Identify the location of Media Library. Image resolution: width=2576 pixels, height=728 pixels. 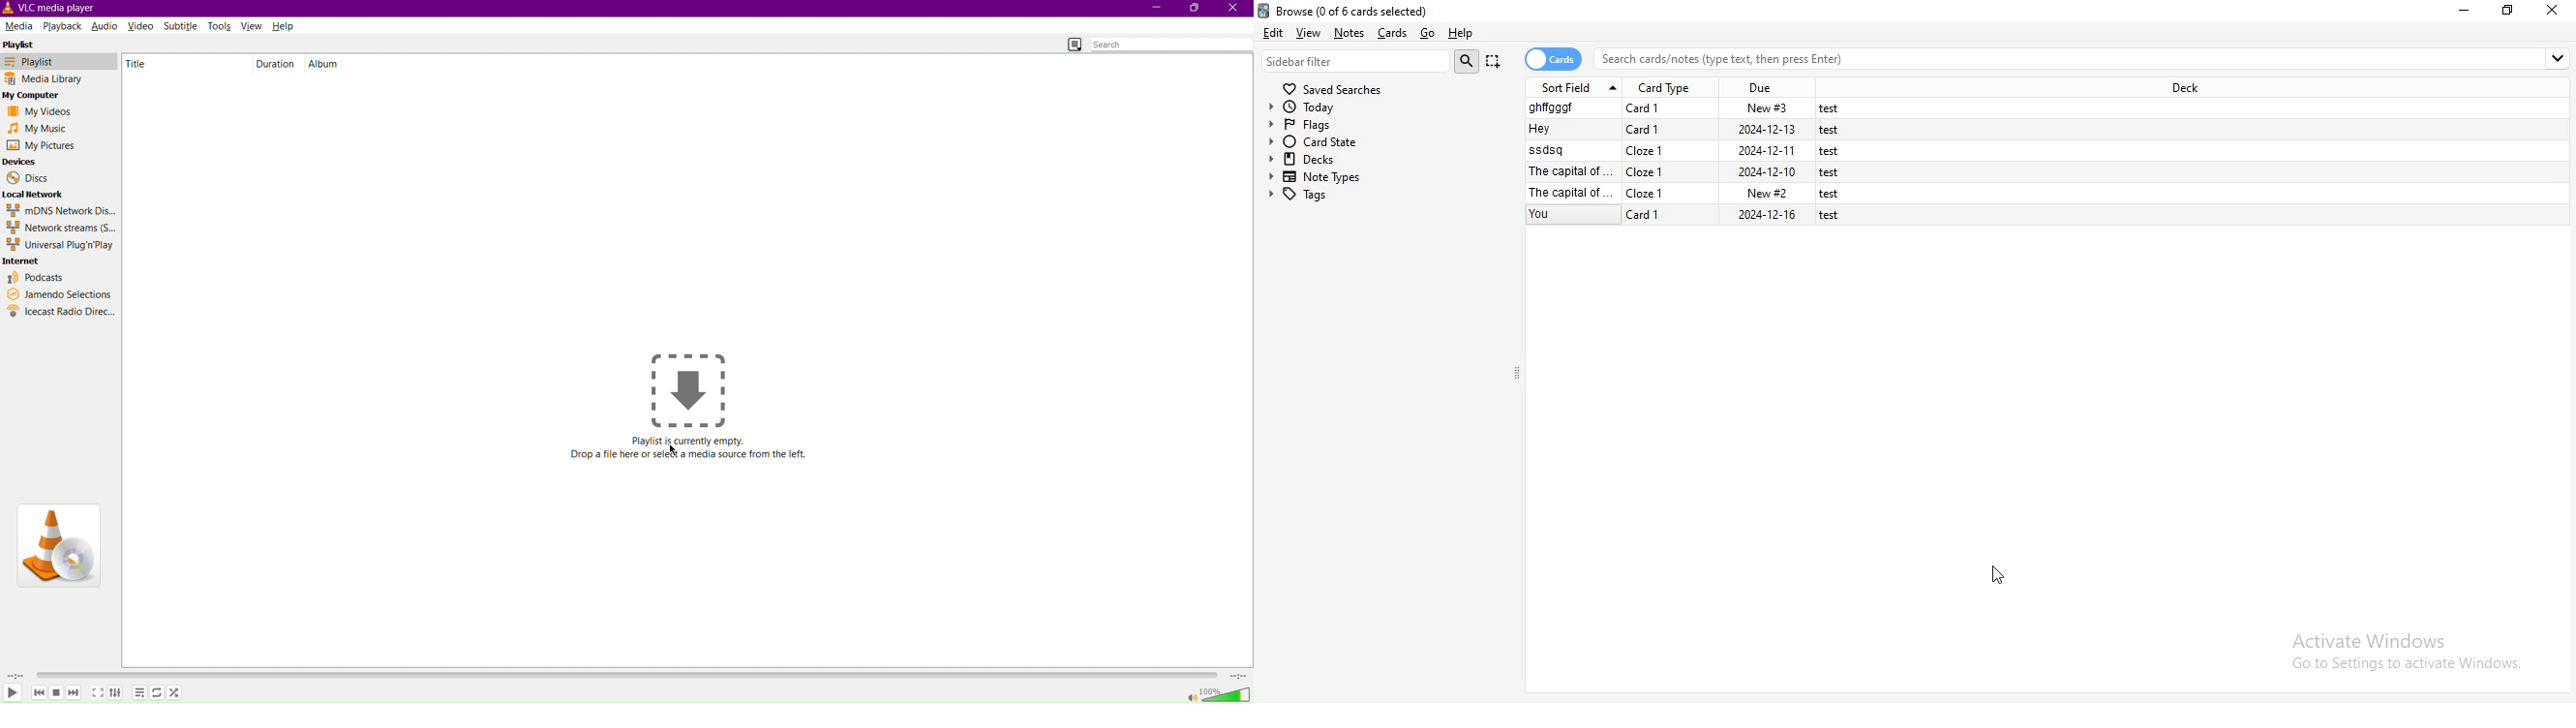
(59, 79).